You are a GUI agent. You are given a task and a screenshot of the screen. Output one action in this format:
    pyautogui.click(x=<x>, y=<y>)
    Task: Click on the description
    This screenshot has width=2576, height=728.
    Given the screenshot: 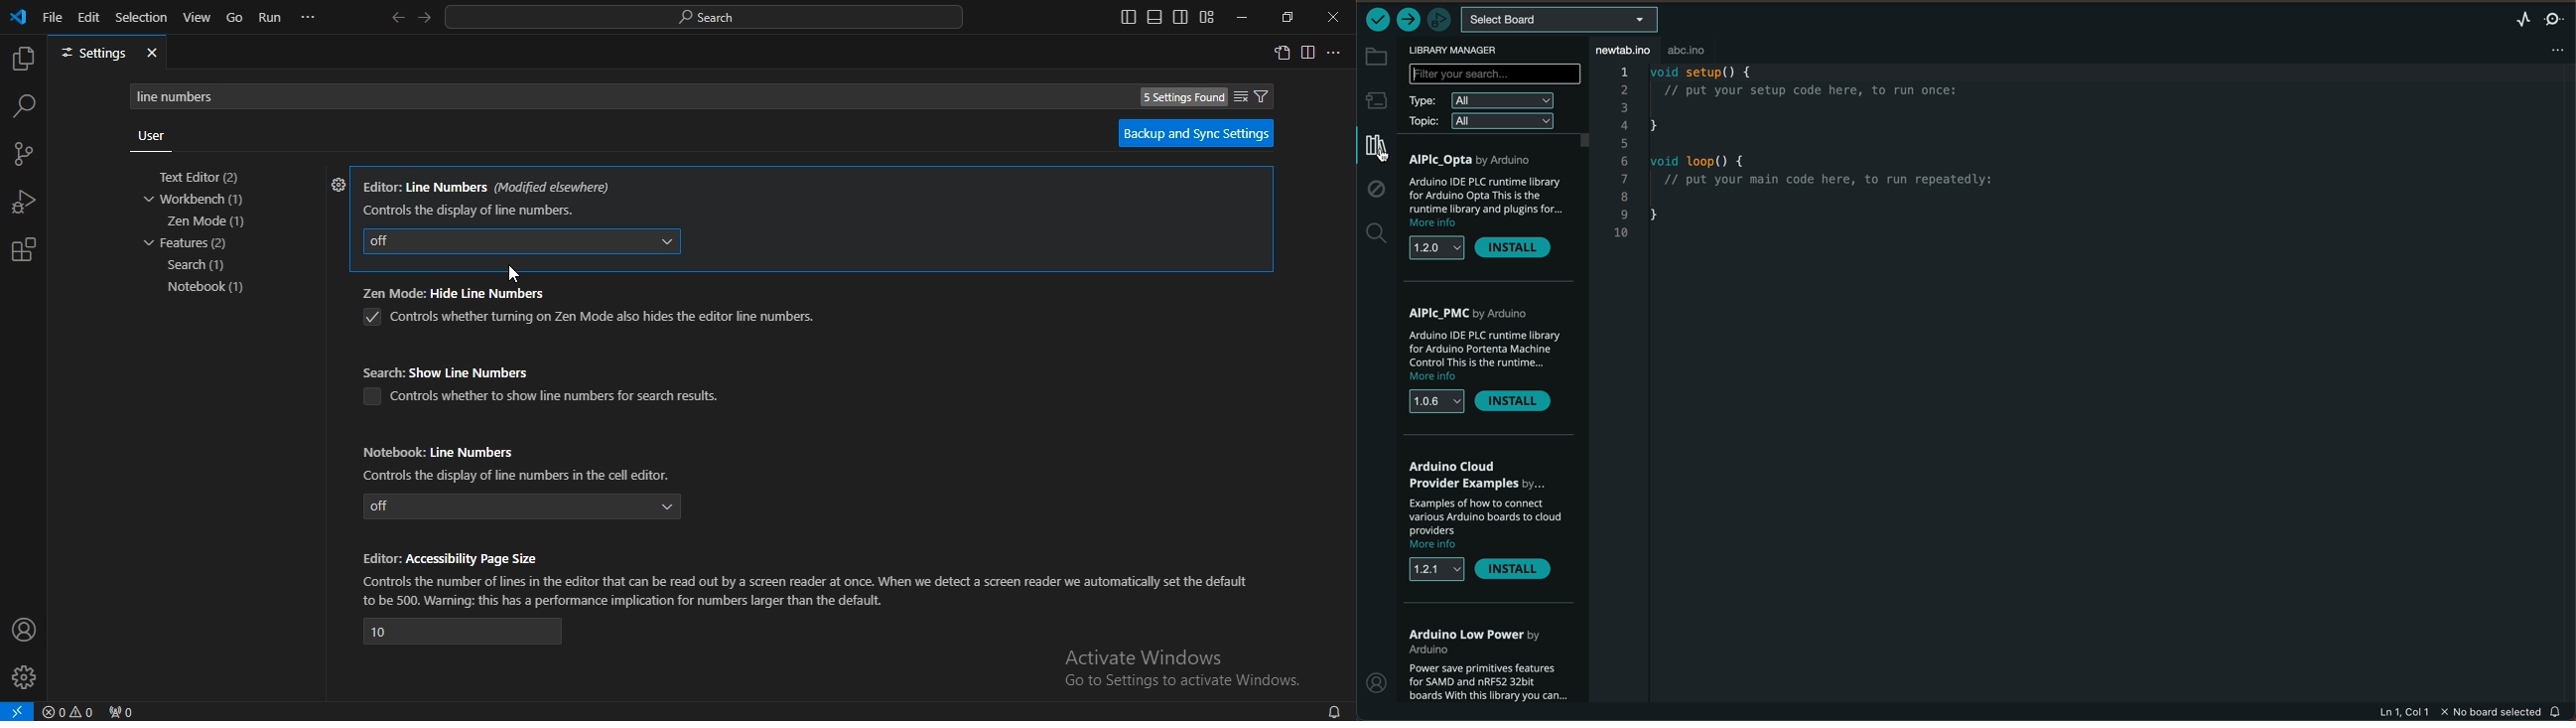 What is the action you would take?
    pyautogui.click(x=1487, y=526)
    